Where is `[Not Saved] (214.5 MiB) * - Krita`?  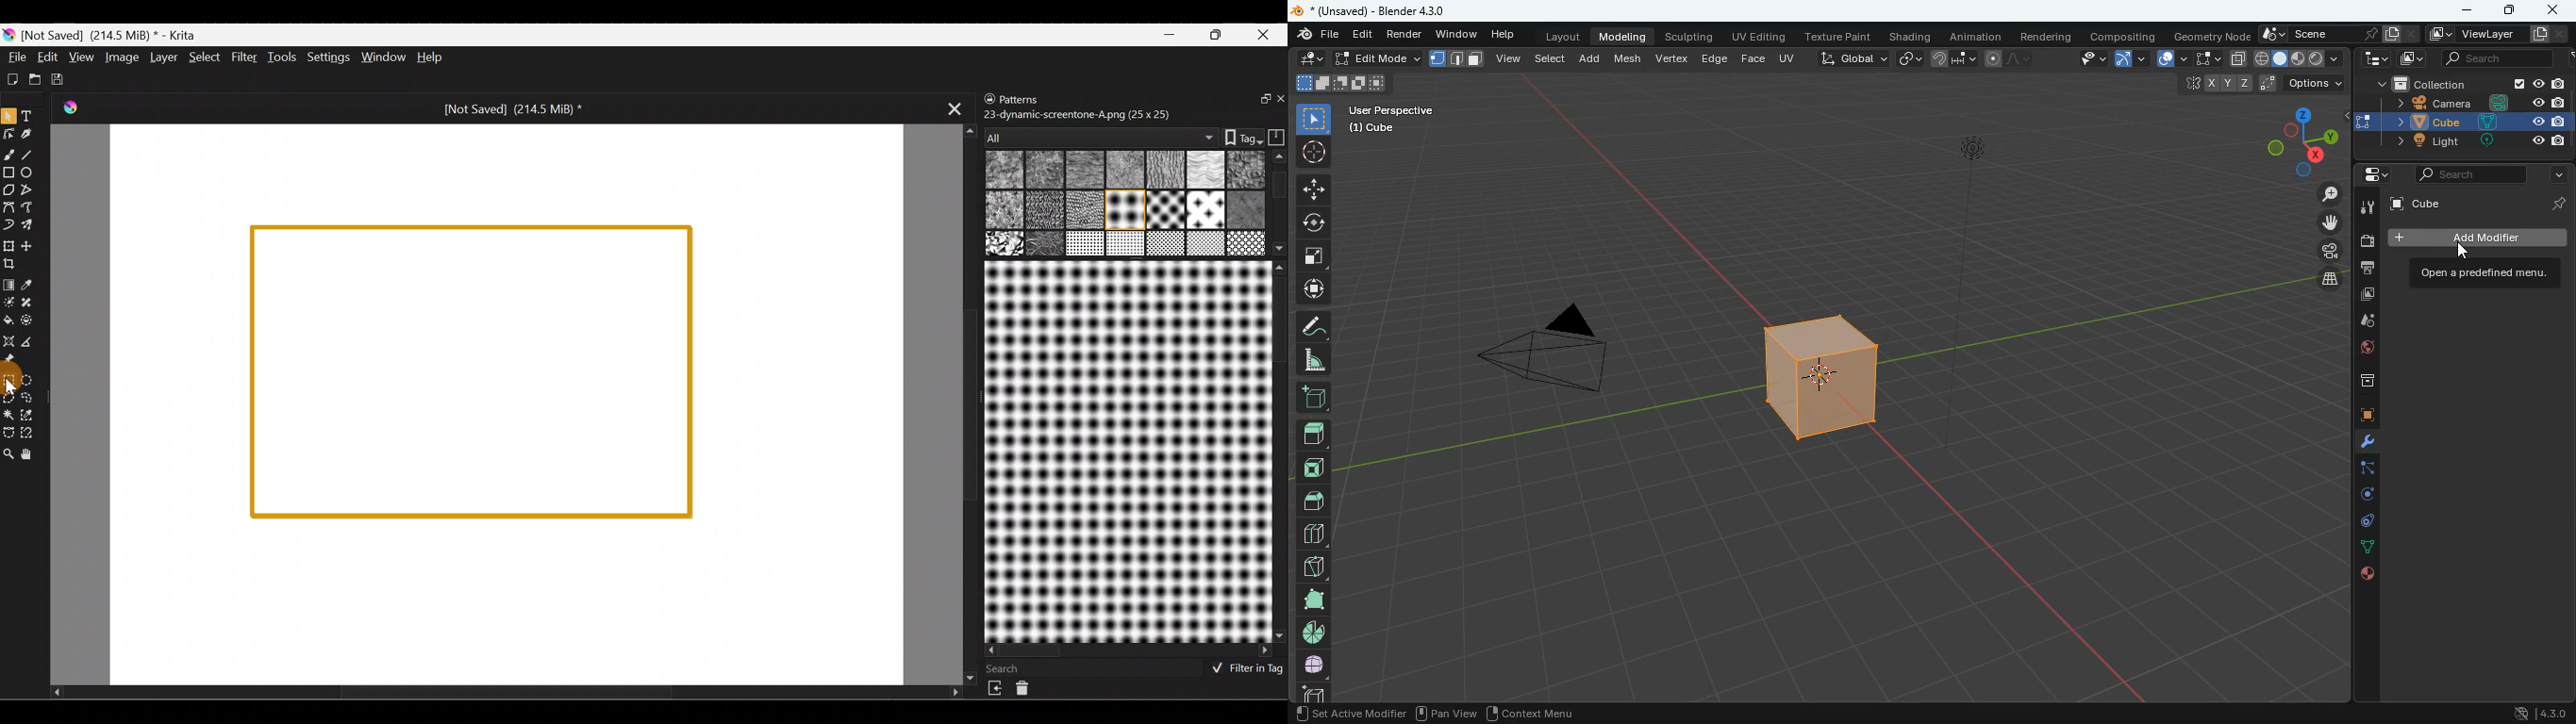 [Not Saved] (214.5 MiB) * - Krita is located at coordinates (114, 36).